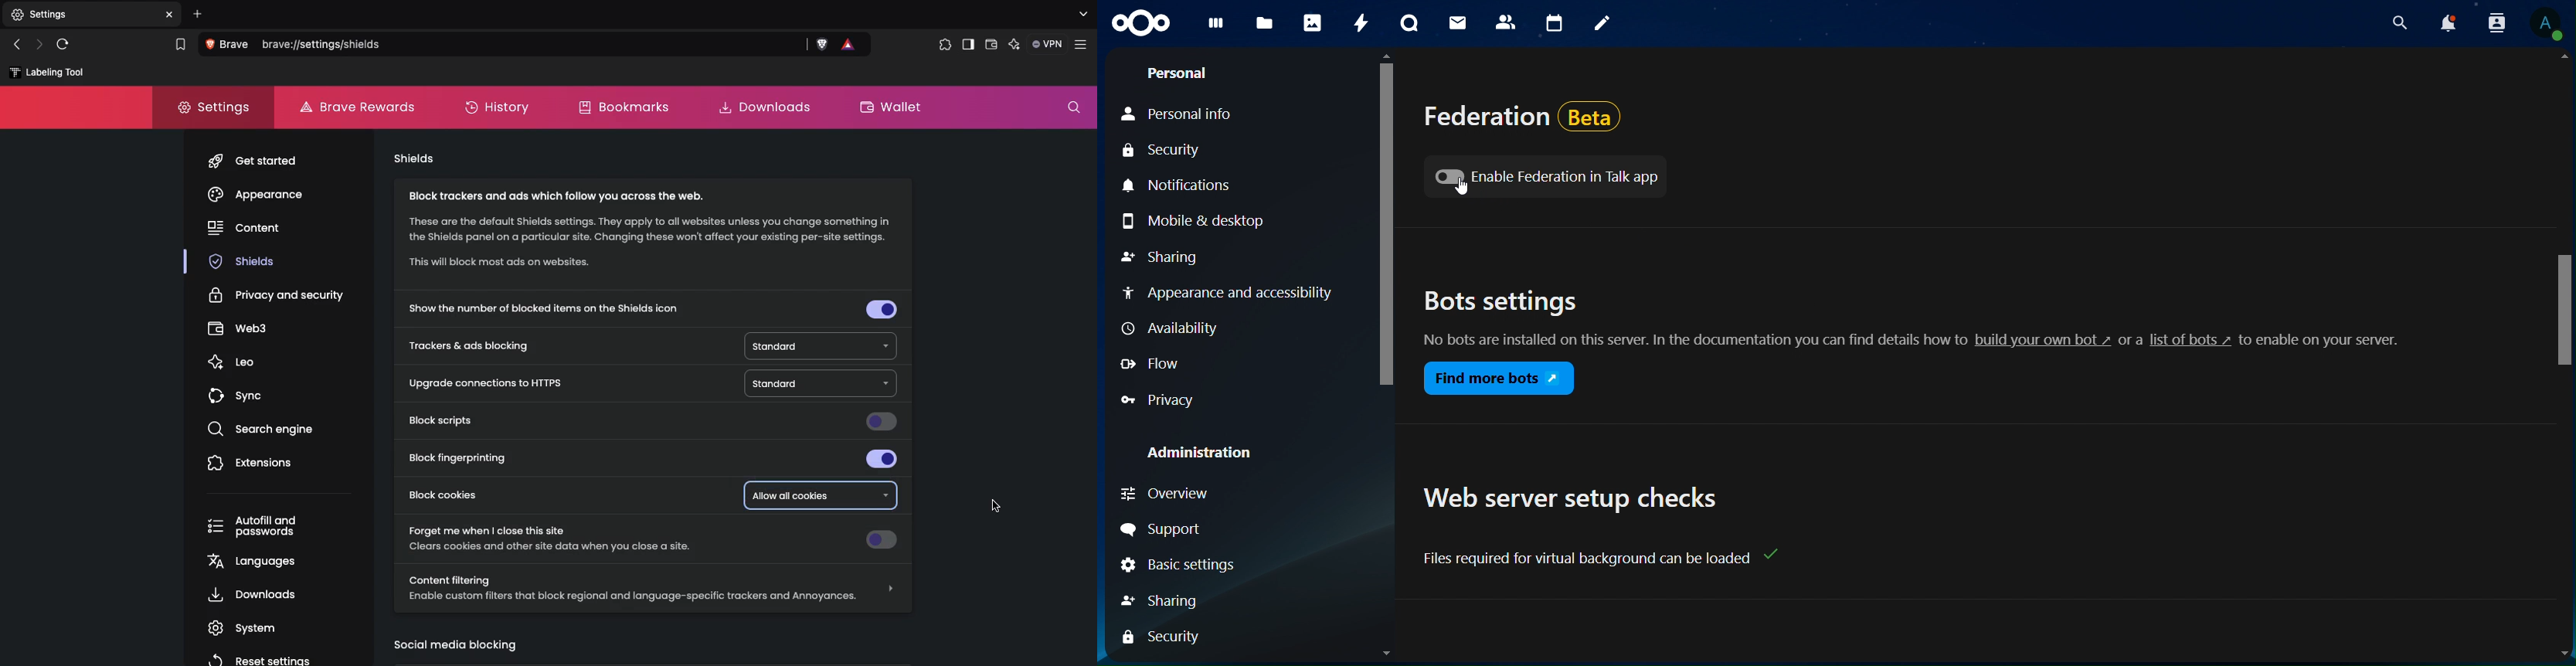 Image resolution: width=2576 pixels, height=672 pixels. Describe the element at coordinates (1143, 24) in the screenshot. I see `icon` at that location.